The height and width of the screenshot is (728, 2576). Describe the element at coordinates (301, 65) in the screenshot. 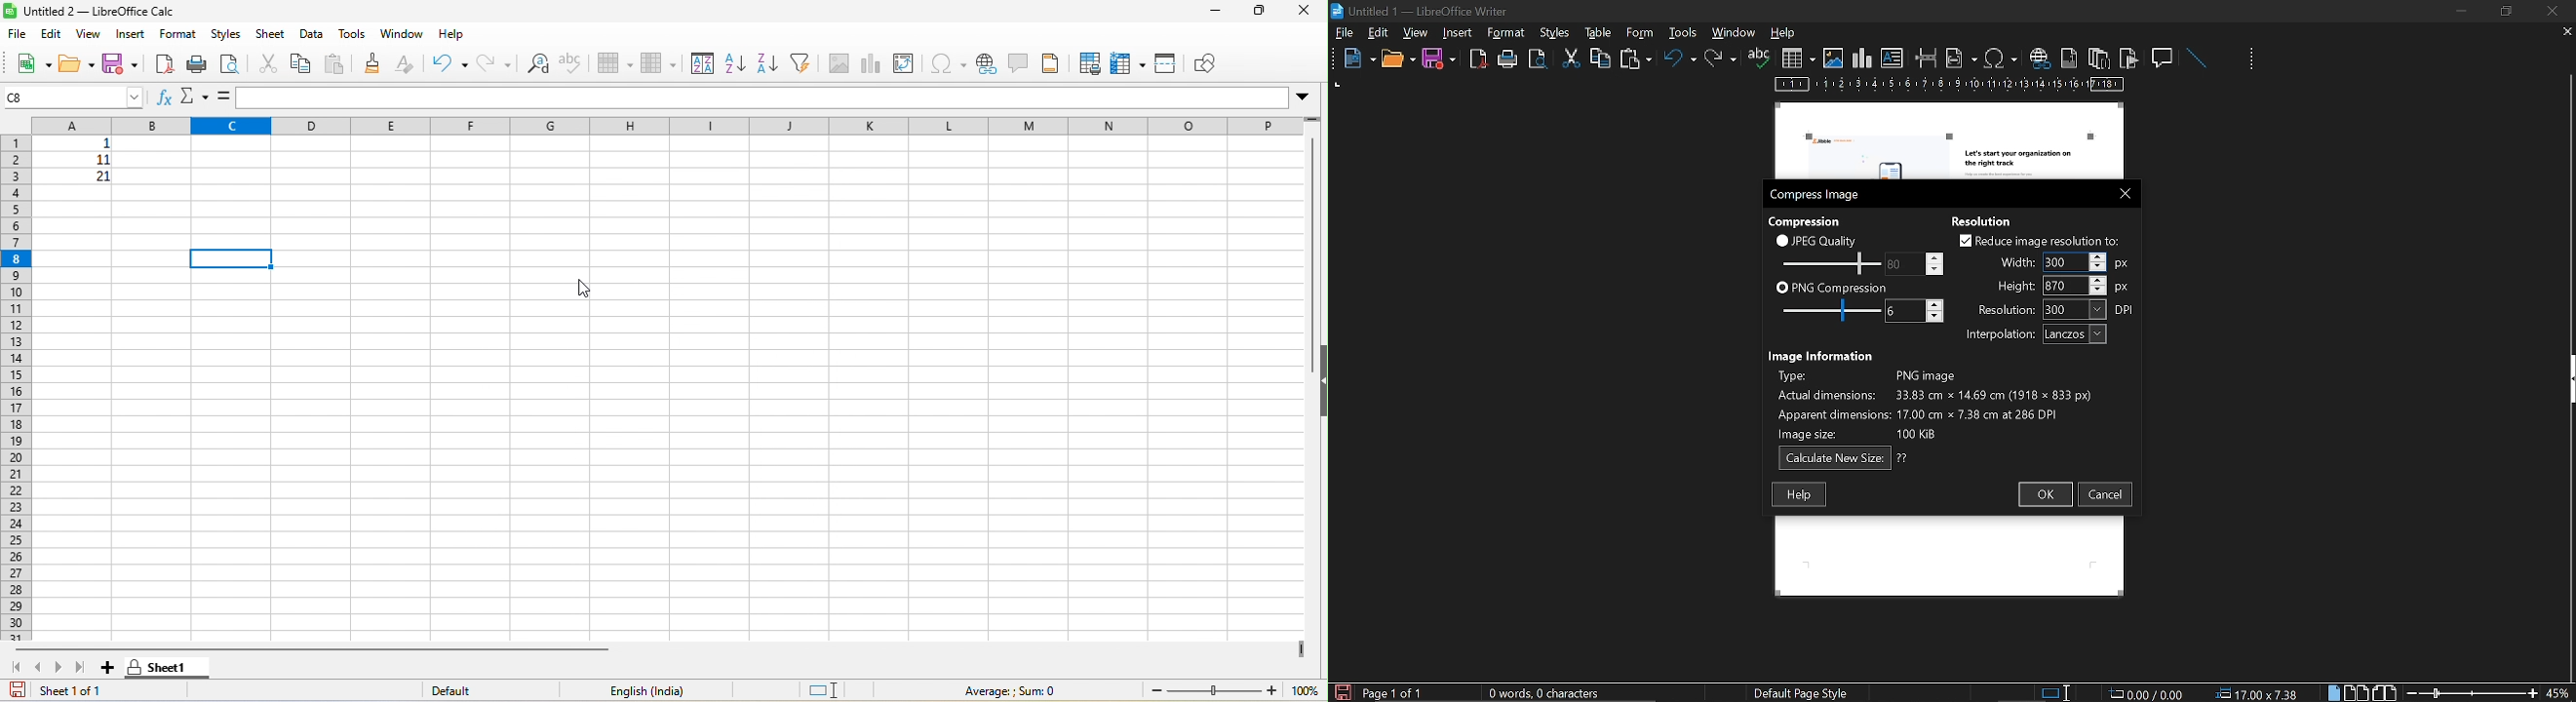

I see `copy` at that location.